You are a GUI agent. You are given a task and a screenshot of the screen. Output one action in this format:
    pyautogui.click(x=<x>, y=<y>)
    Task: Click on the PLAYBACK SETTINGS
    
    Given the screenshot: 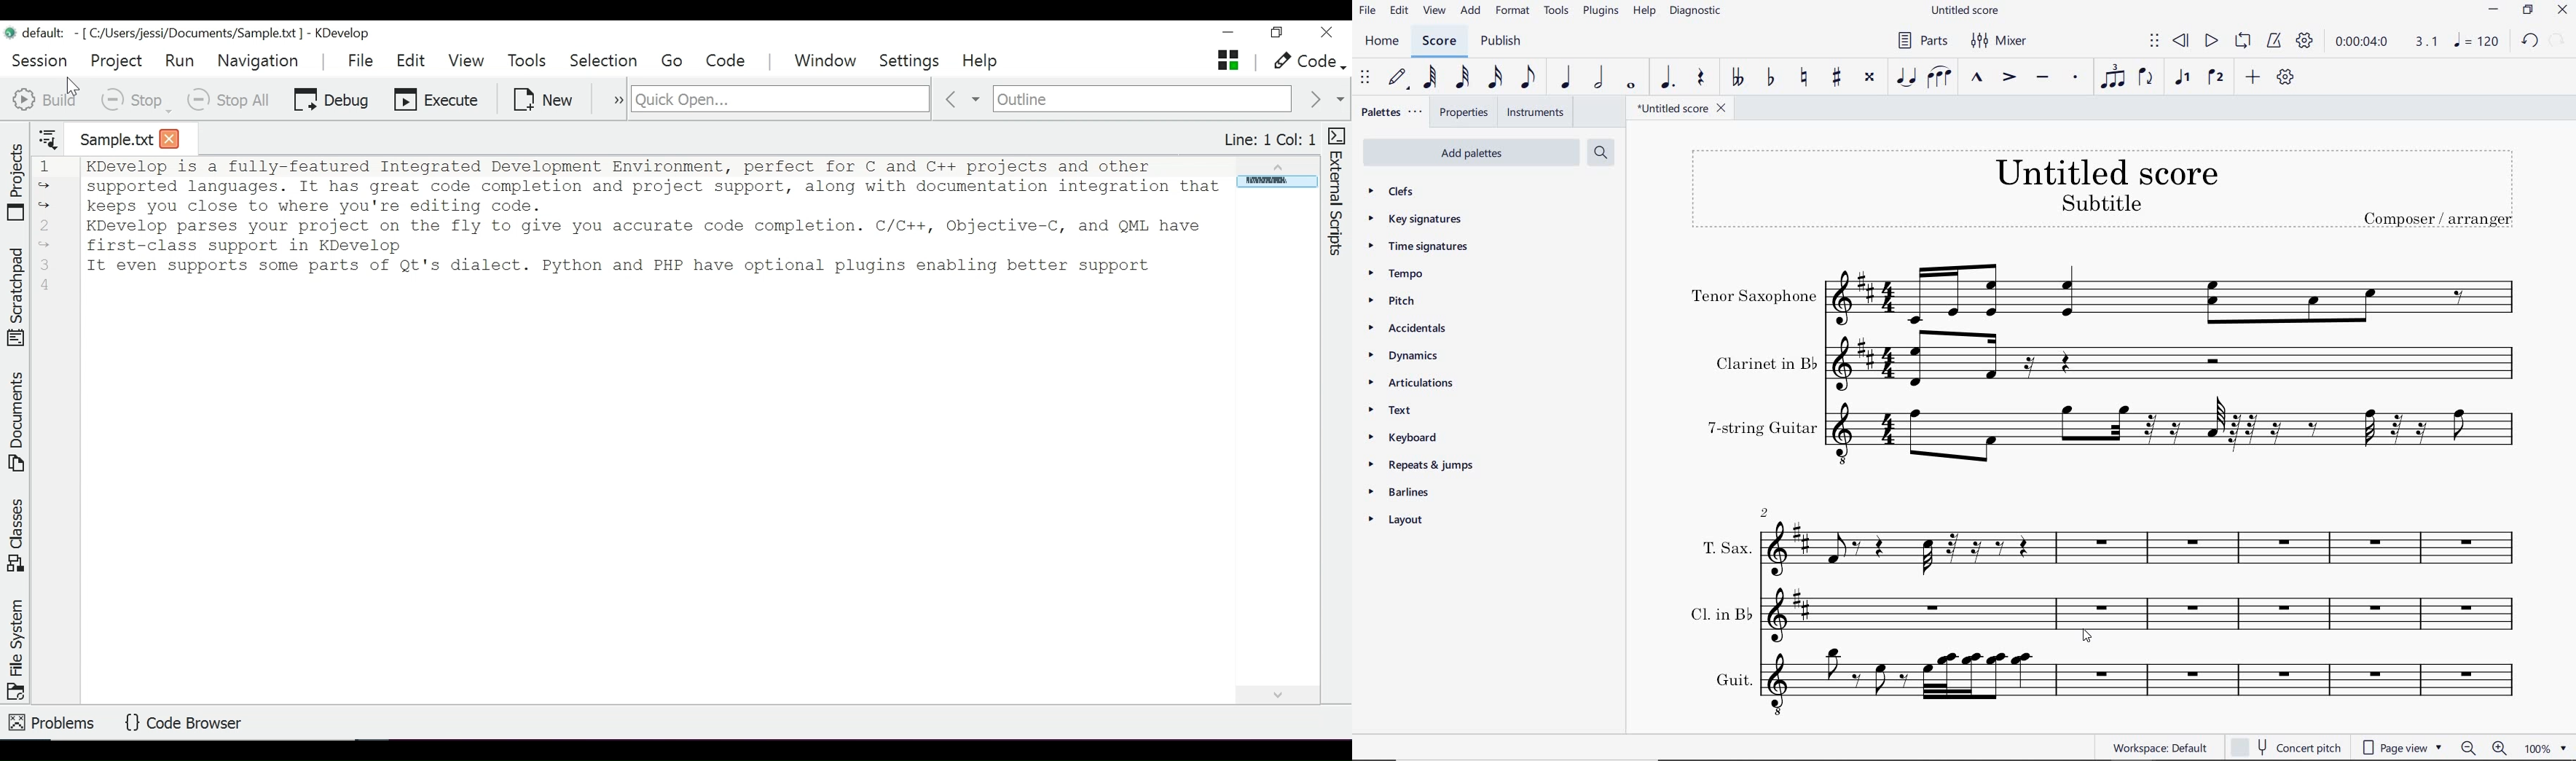 What is the action you would take?
    pyautogui.click(x=2306, y=42)
    